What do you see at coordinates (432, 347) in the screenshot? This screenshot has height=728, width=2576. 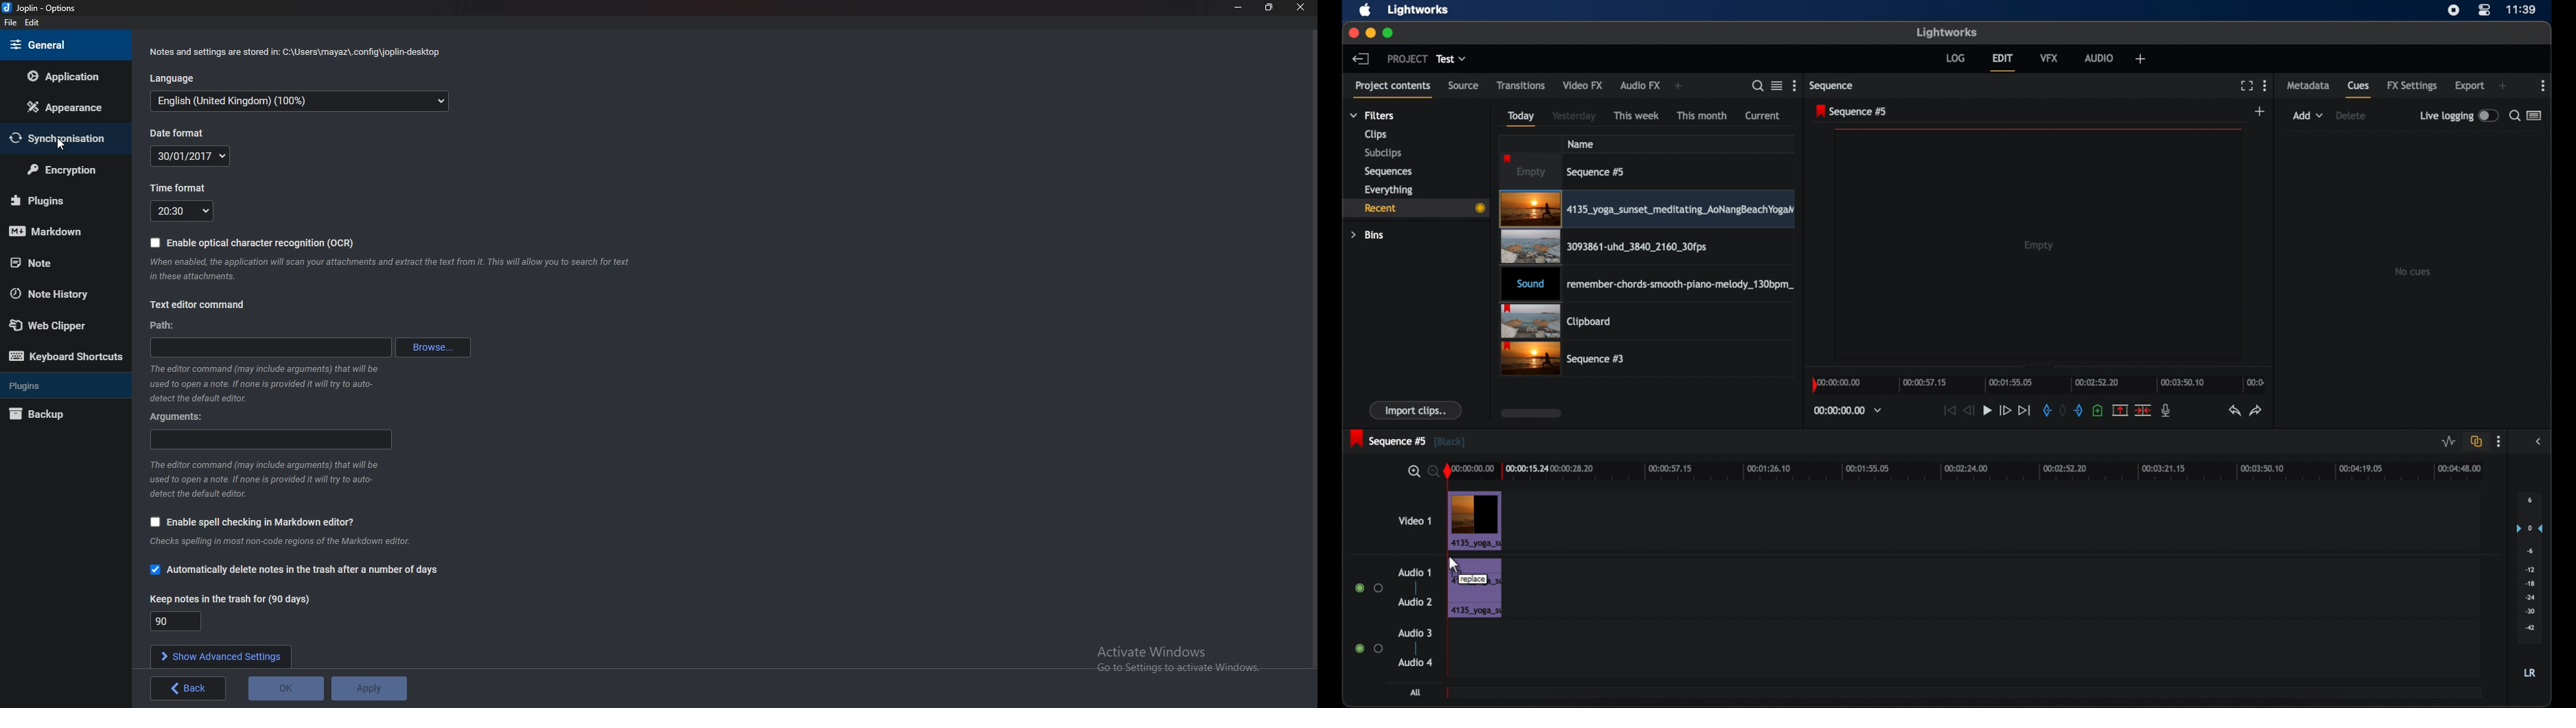 I see `Browse` at bounding box center [432, 347].